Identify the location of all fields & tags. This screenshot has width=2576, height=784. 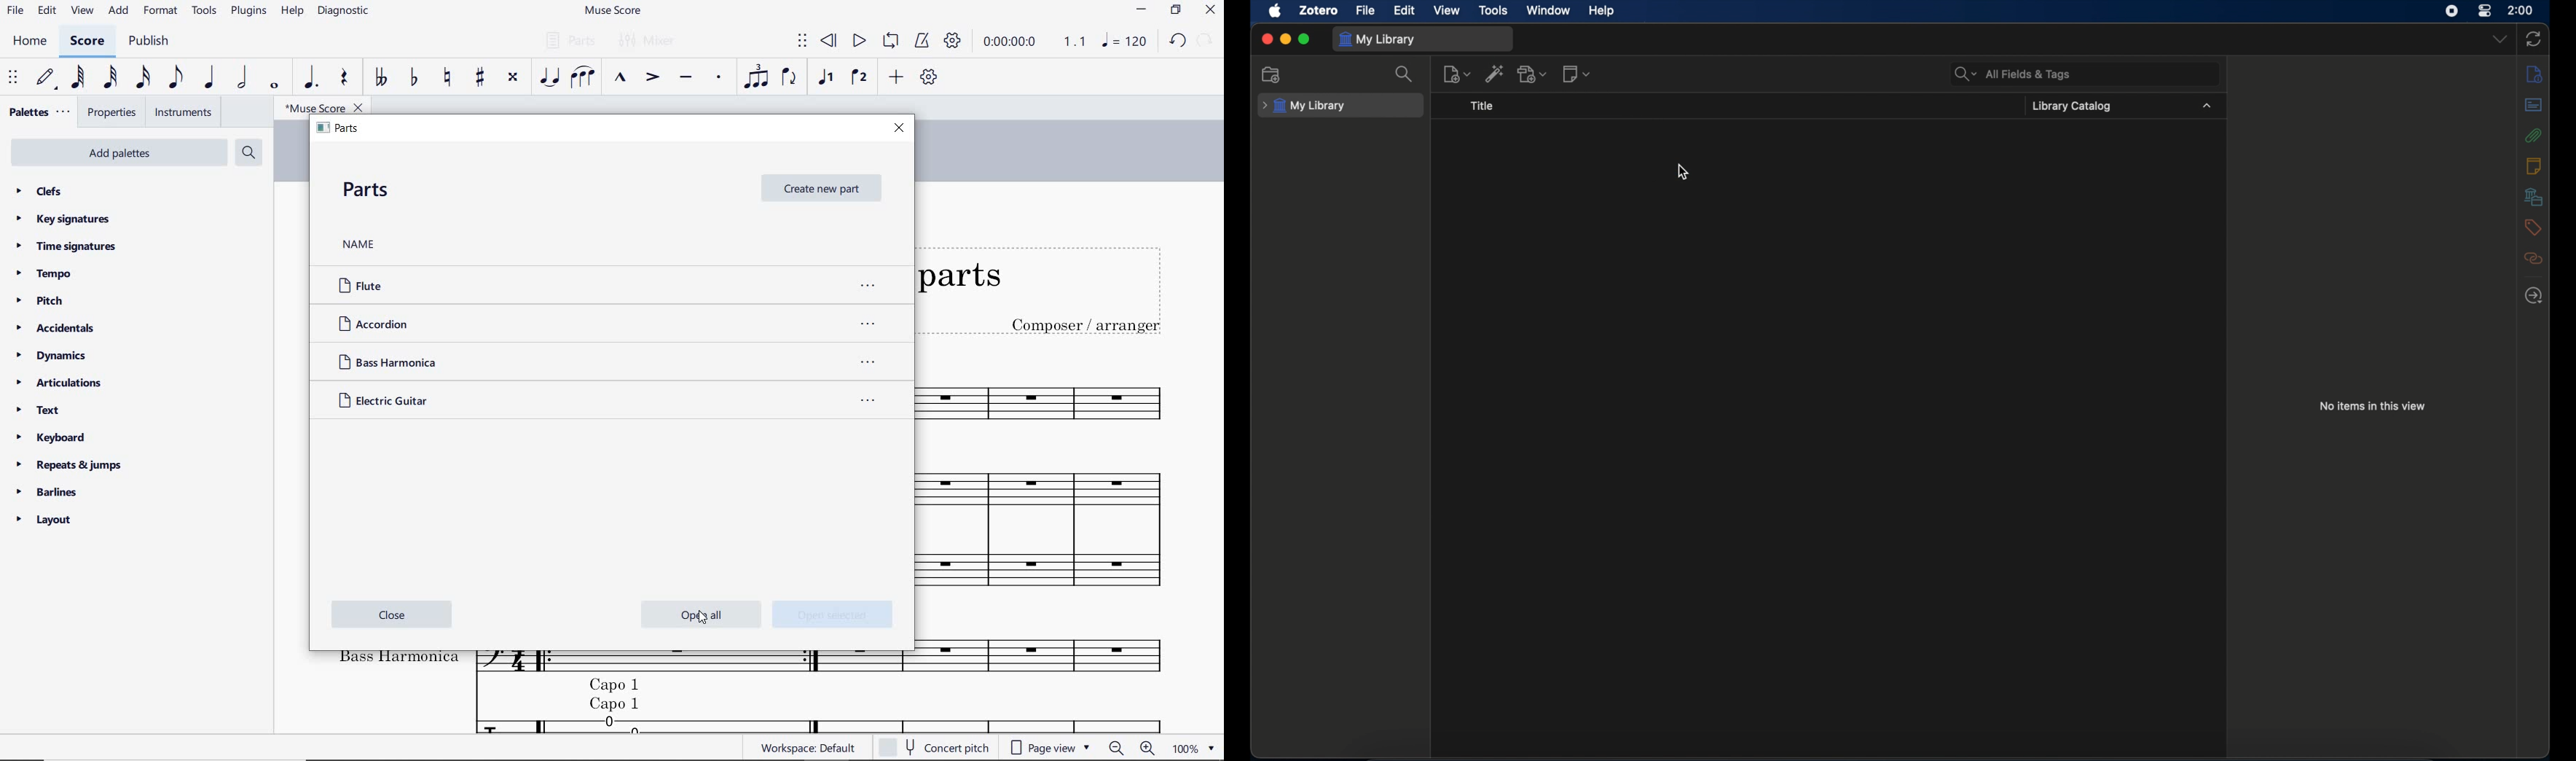
(2011, 75).